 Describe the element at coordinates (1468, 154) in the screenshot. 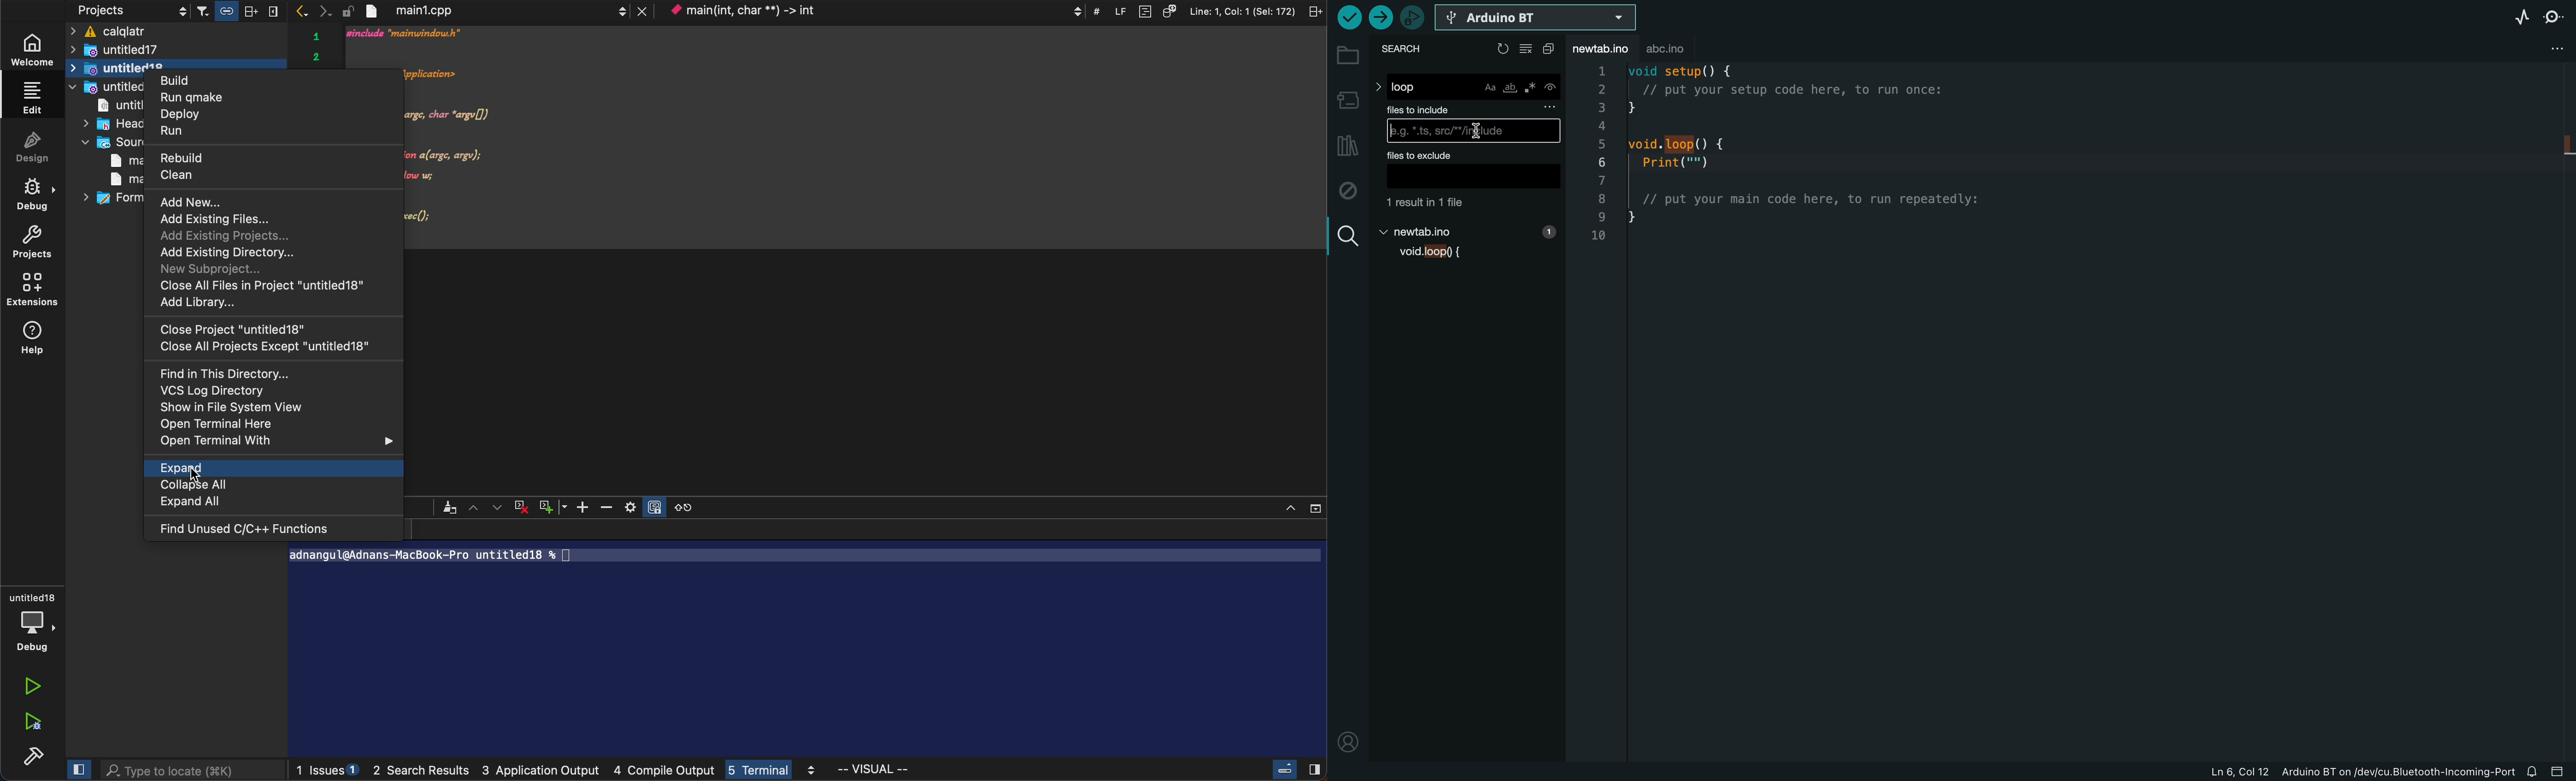

I see `files to exclude` at that location.